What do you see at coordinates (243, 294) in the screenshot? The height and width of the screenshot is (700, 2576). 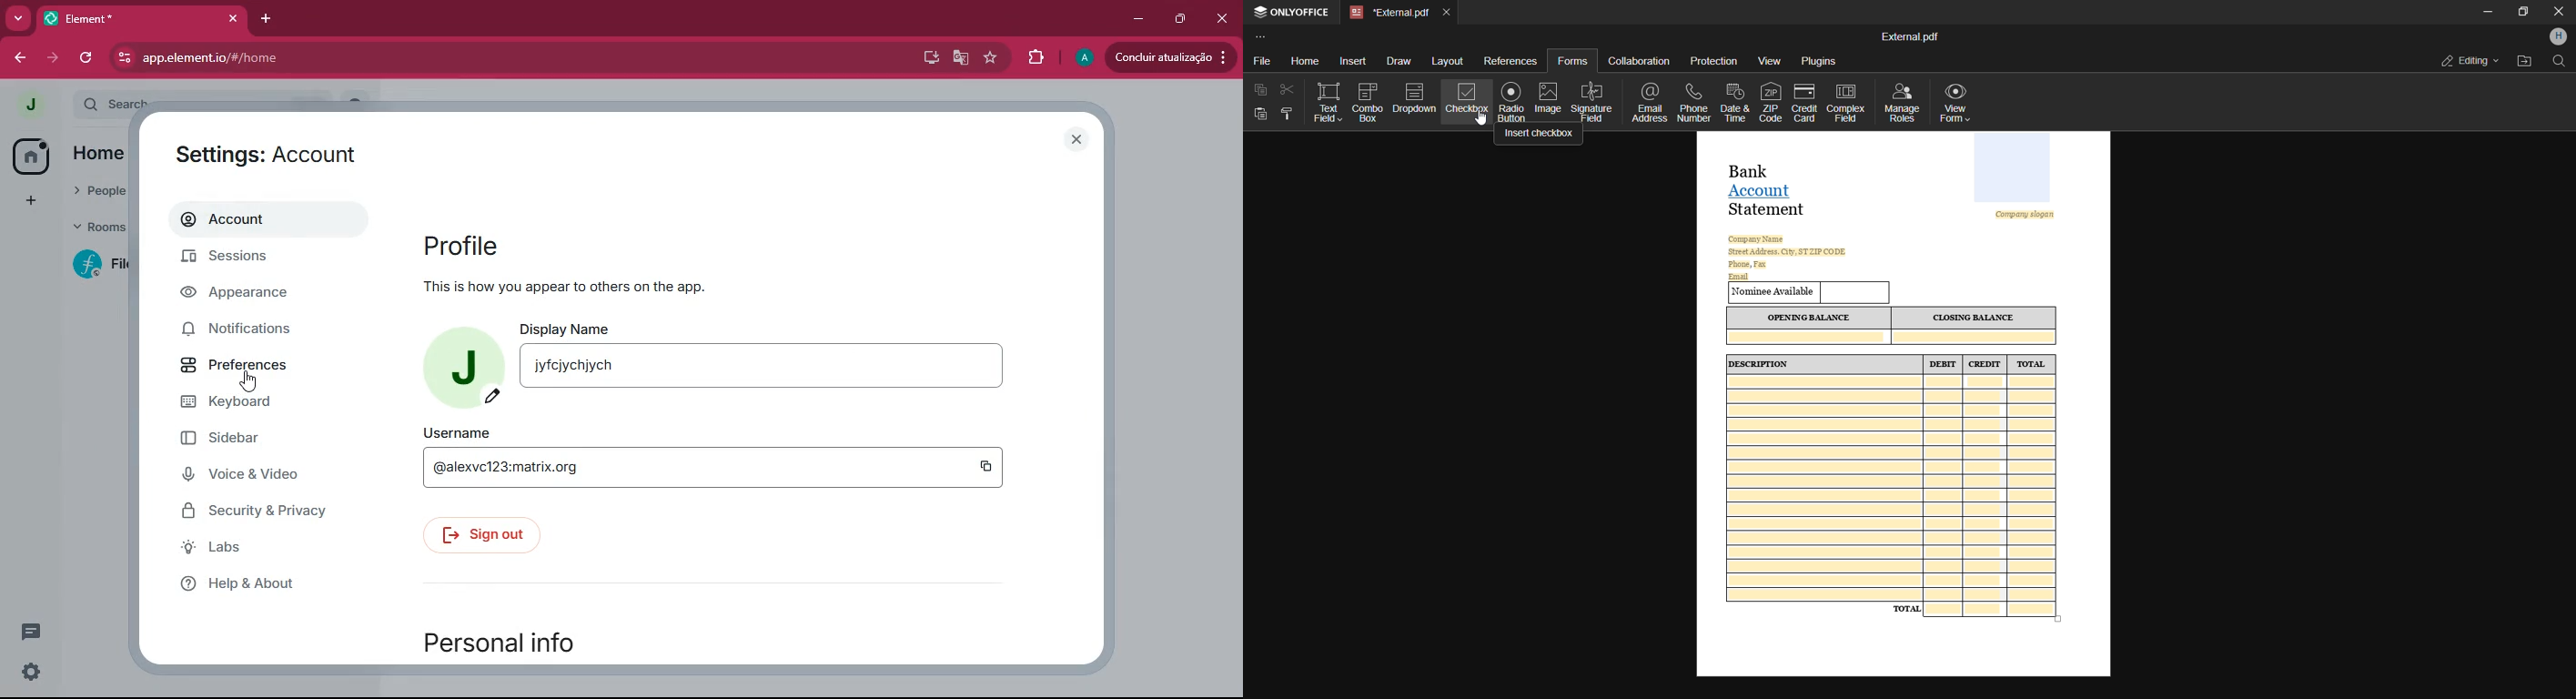 I see `appearance` at bounding box center [243, 294].